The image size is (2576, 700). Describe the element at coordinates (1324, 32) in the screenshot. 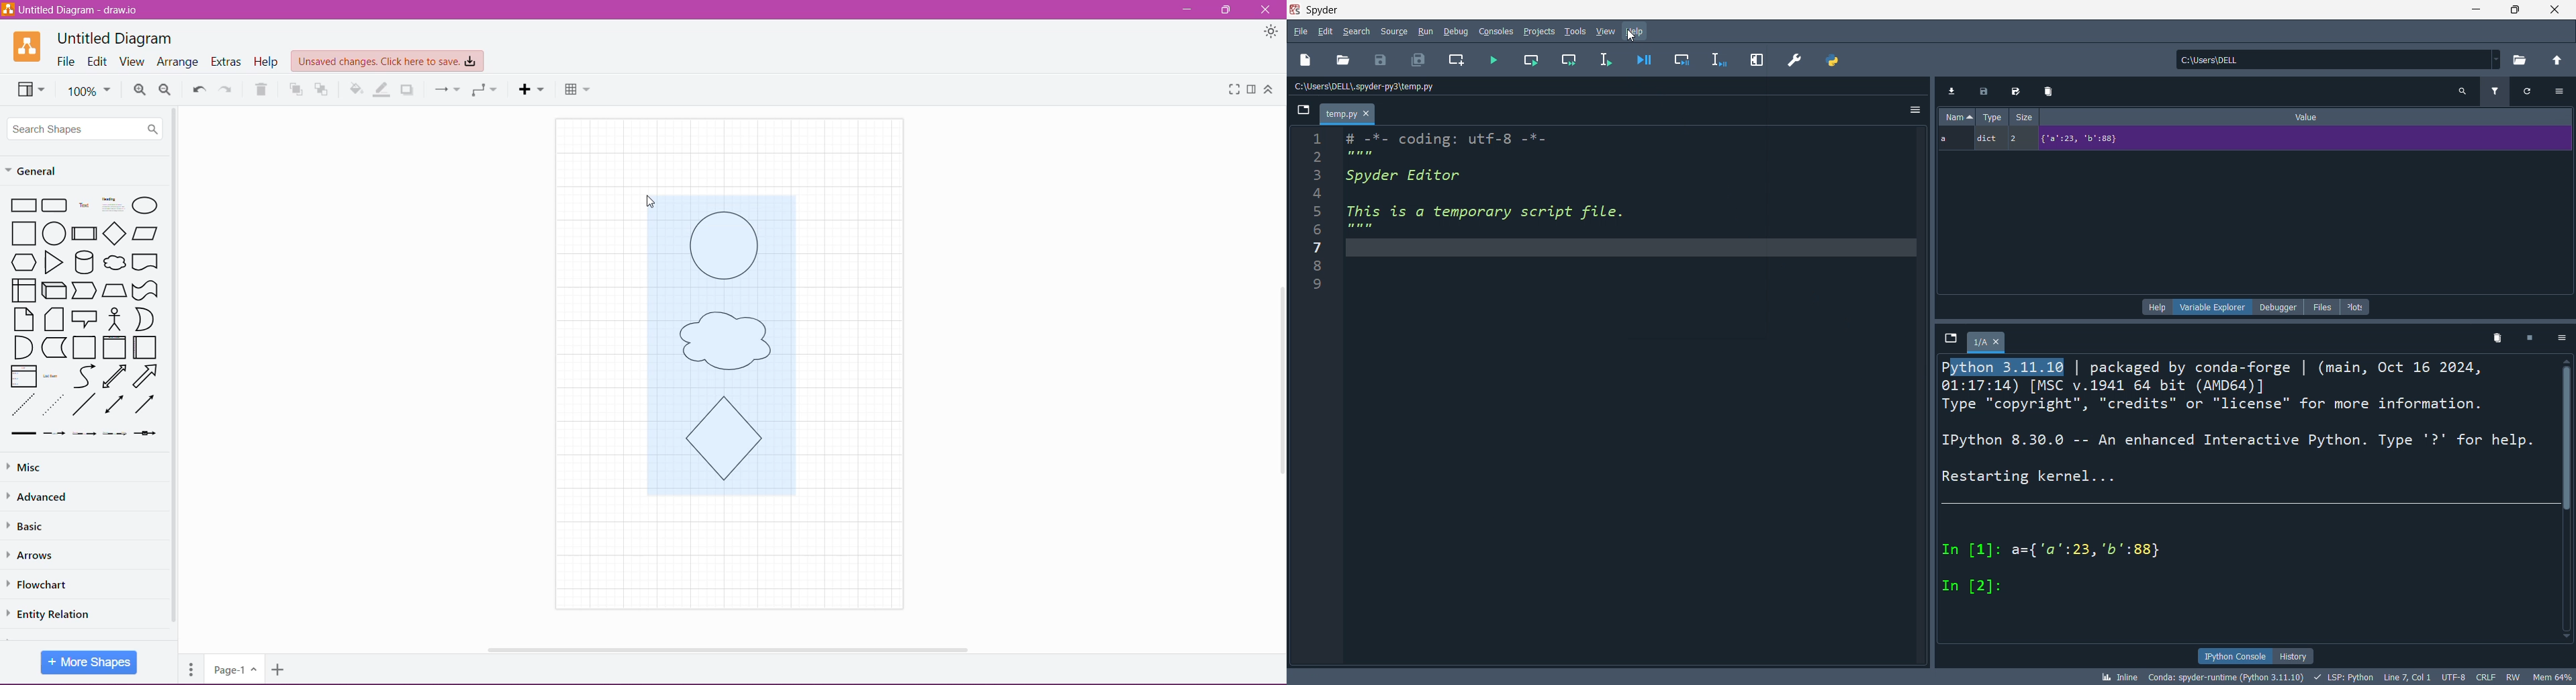

I see `edit` at that location.